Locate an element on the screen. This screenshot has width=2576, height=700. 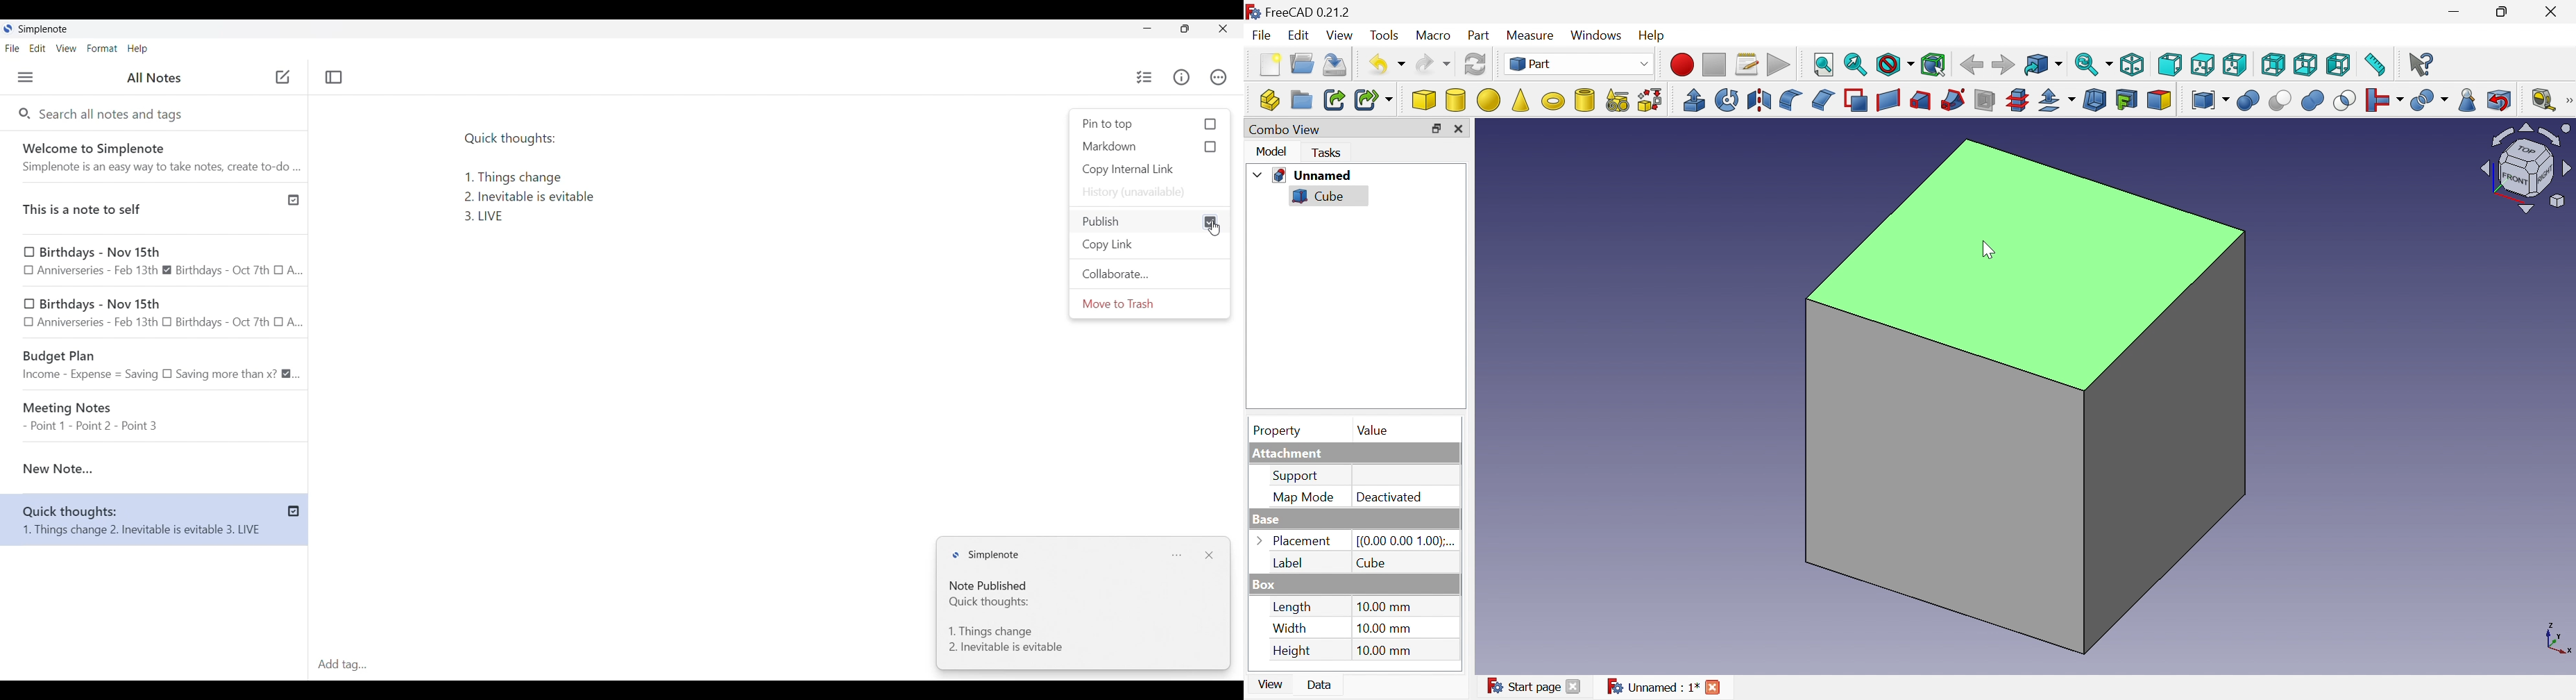
Logo and name of software is located at coordinates (987, 555).